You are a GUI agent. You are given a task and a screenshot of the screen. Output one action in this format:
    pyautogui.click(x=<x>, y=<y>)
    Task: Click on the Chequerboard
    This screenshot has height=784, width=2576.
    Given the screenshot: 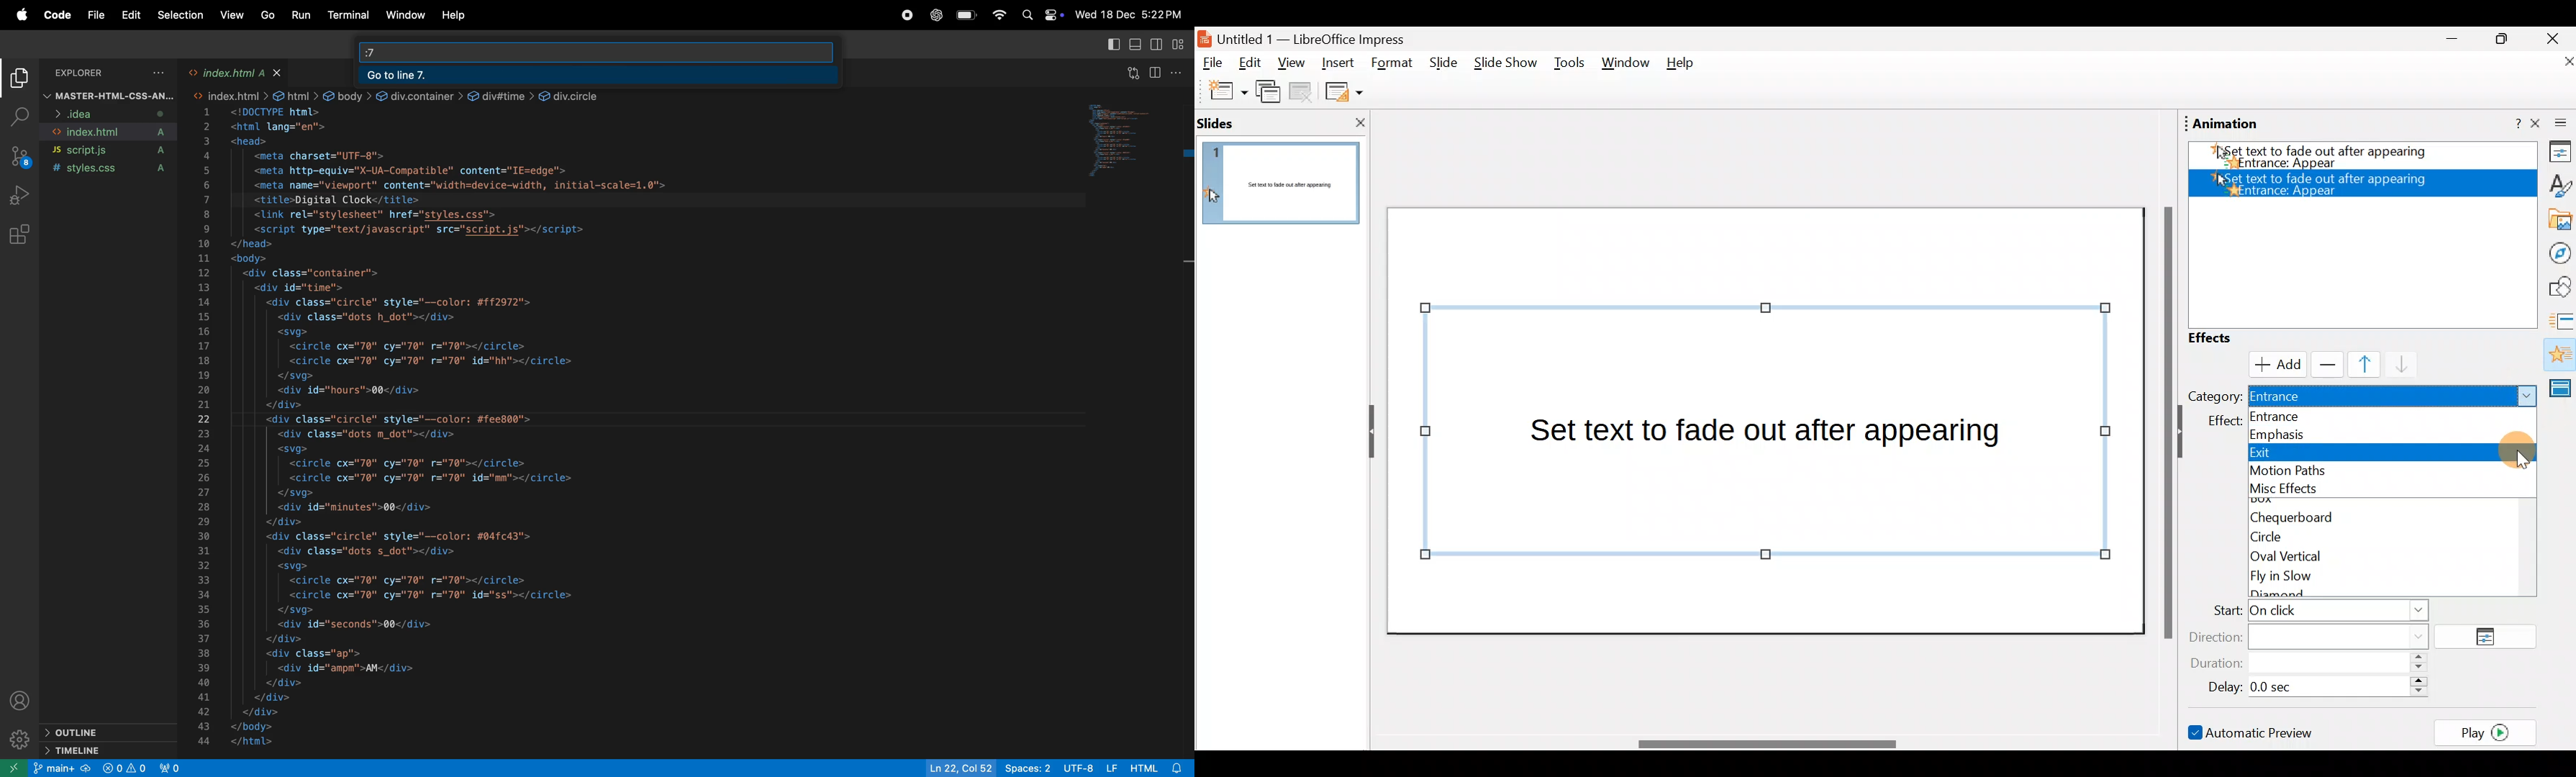 What is the action you would take?
    pyautogui.click(x=2386, y=516)
    